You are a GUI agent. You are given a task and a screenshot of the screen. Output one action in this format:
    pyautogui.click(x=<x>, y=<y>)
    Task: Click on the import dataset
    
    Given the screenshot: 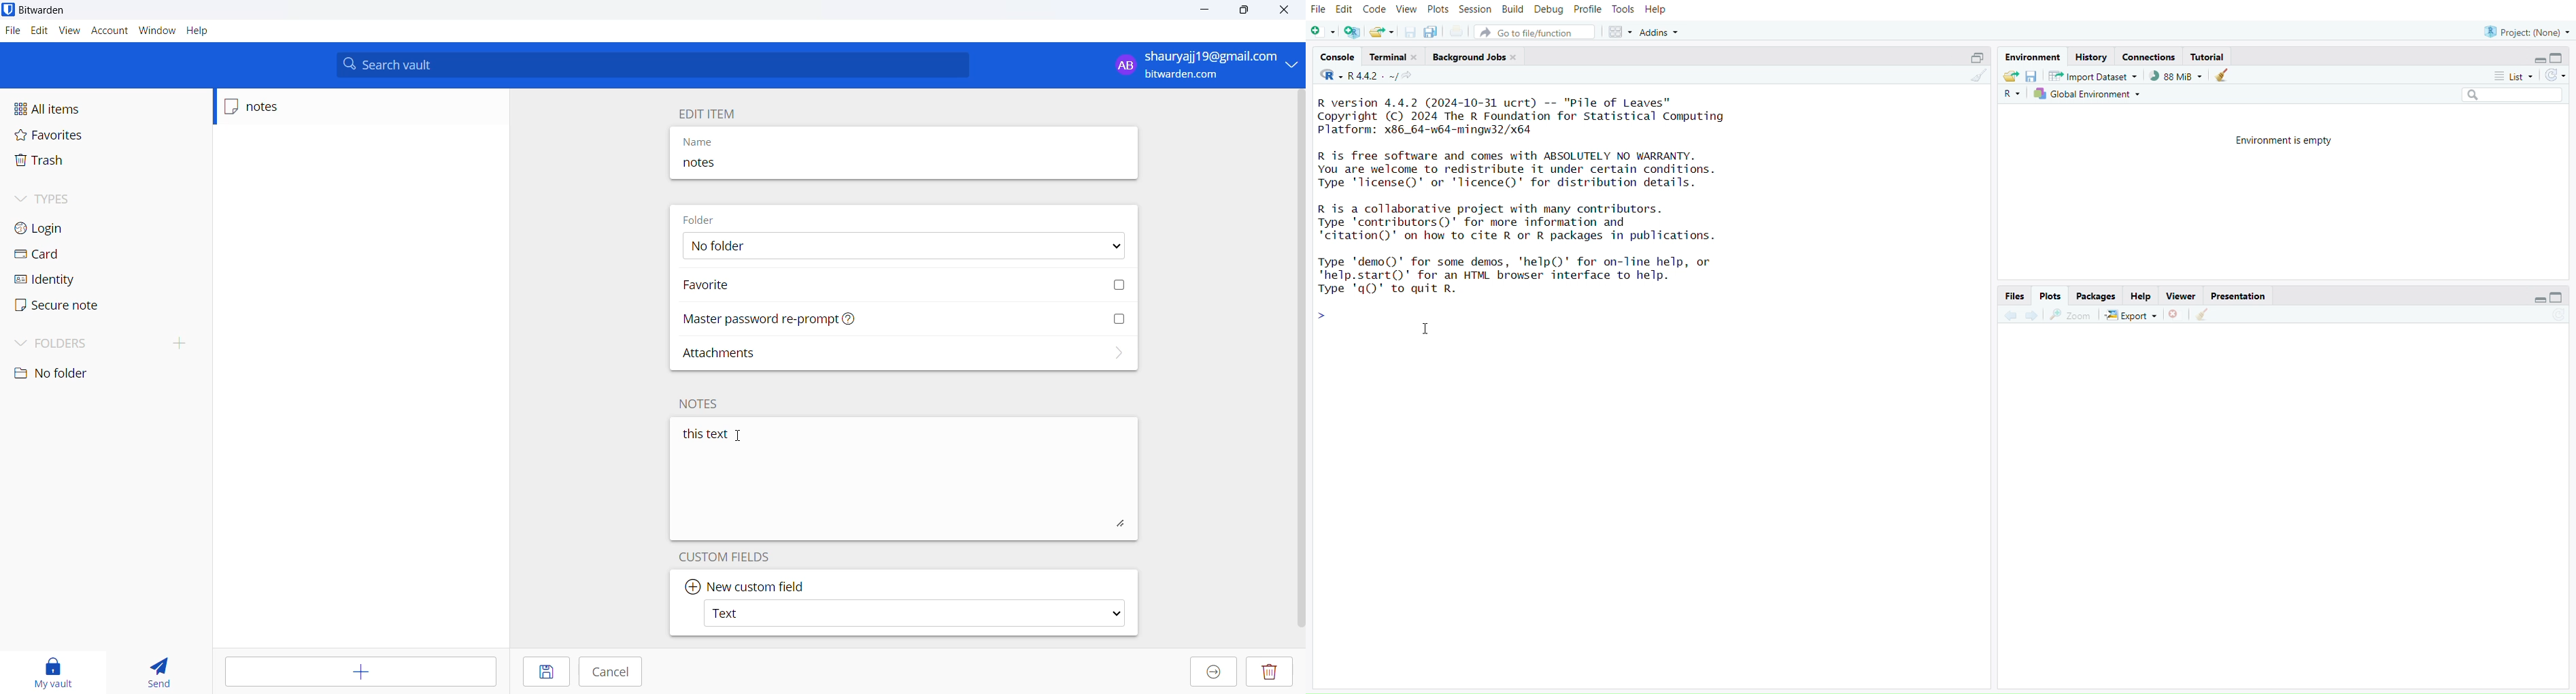 What is the action you would take?
    pyautogui.click(x=2093, y=76)
    